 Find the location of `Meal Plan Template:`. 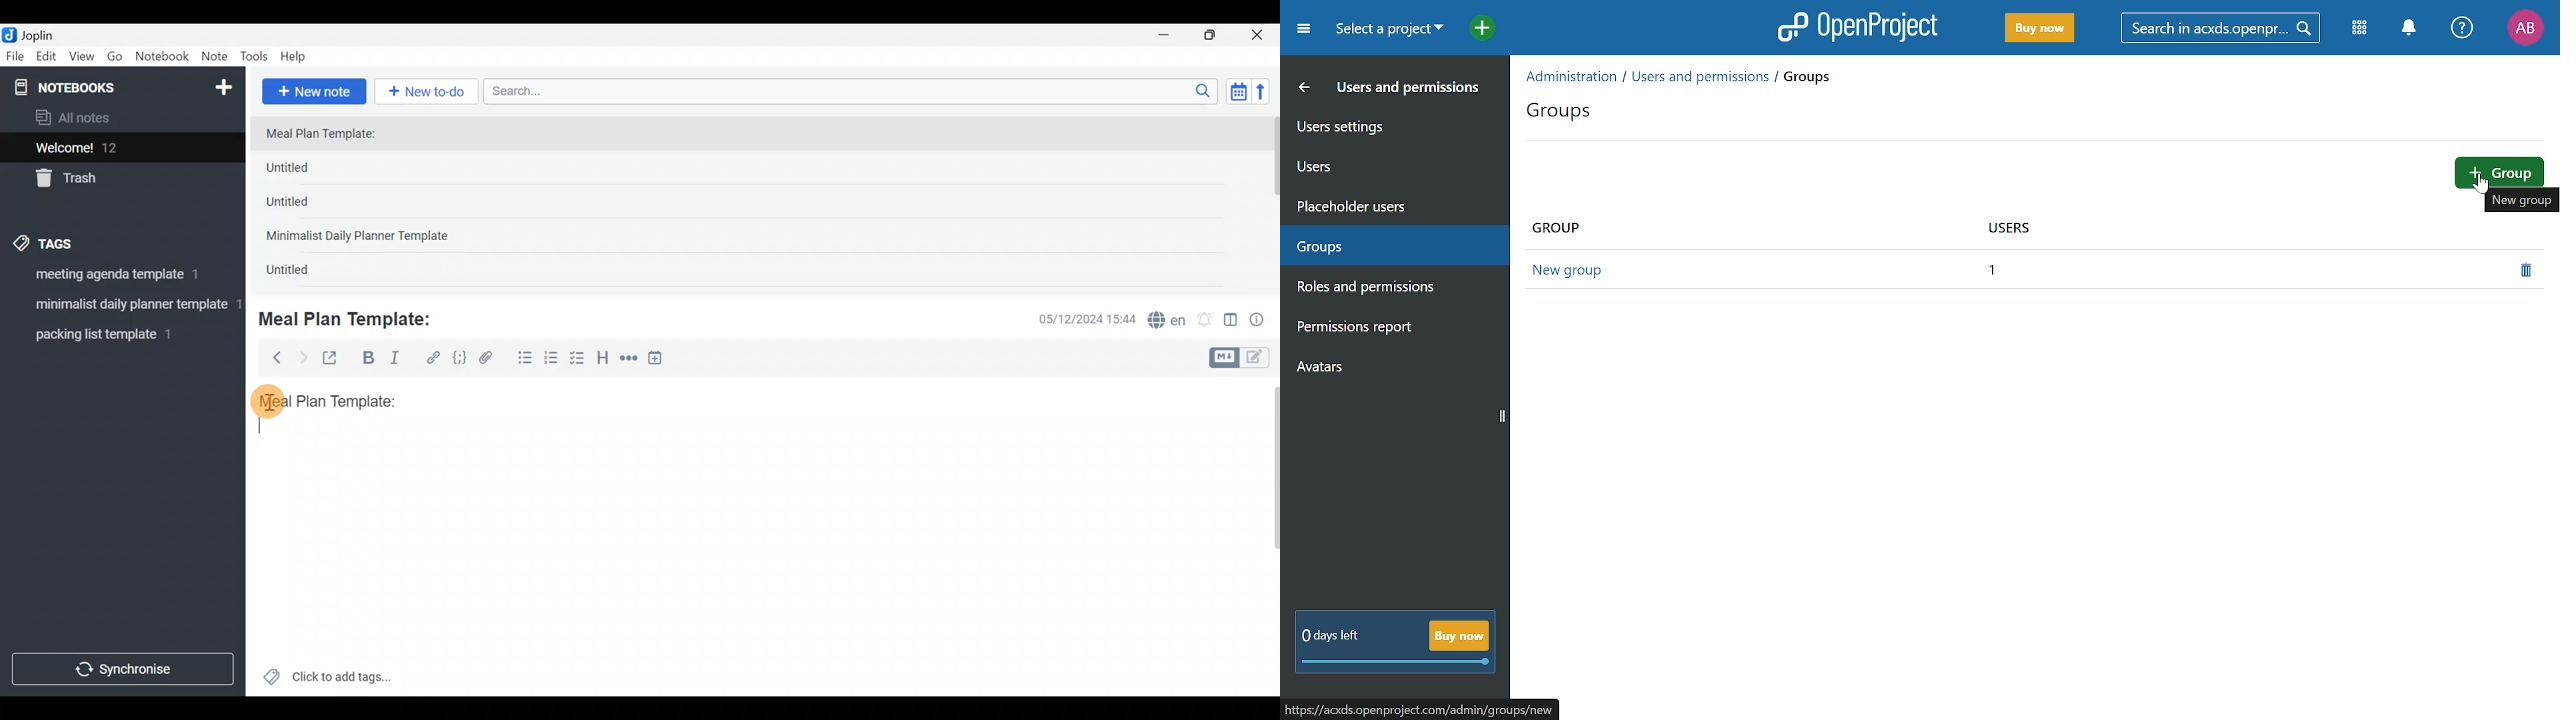

Meal Plan Template: is located at coordinates (329, 135).